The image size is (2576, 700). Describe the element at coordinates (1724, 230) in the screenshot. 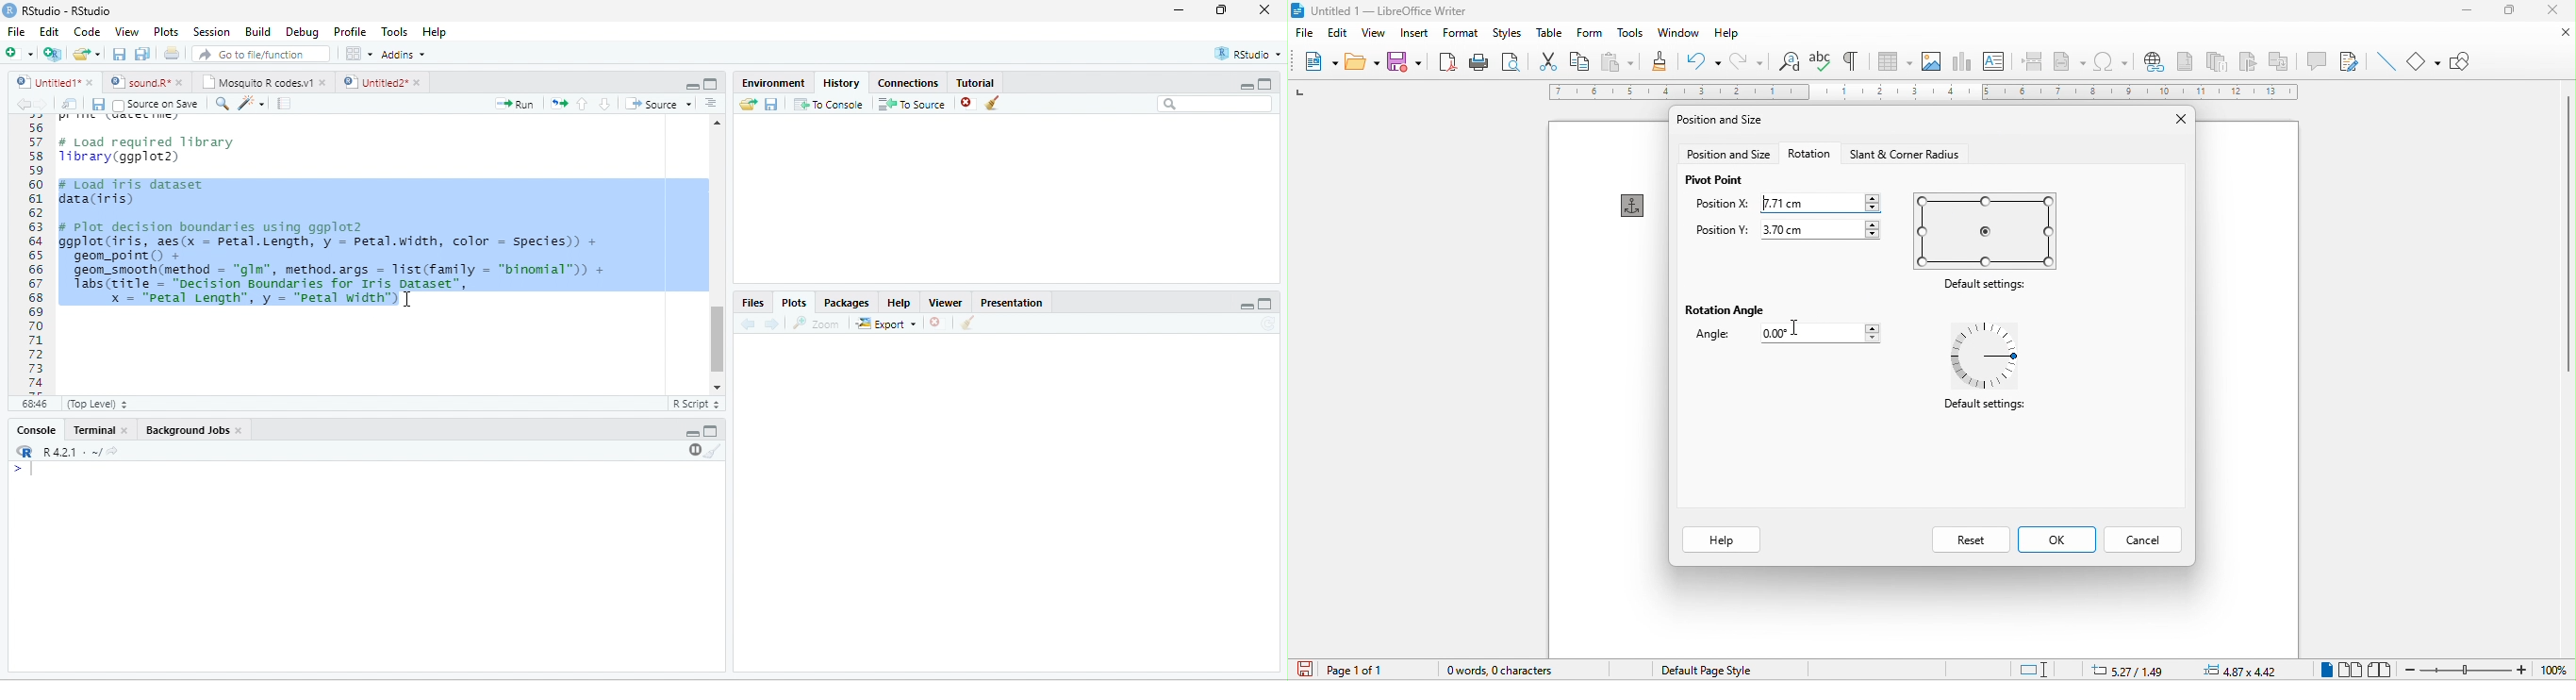

I see `position y` at that location.